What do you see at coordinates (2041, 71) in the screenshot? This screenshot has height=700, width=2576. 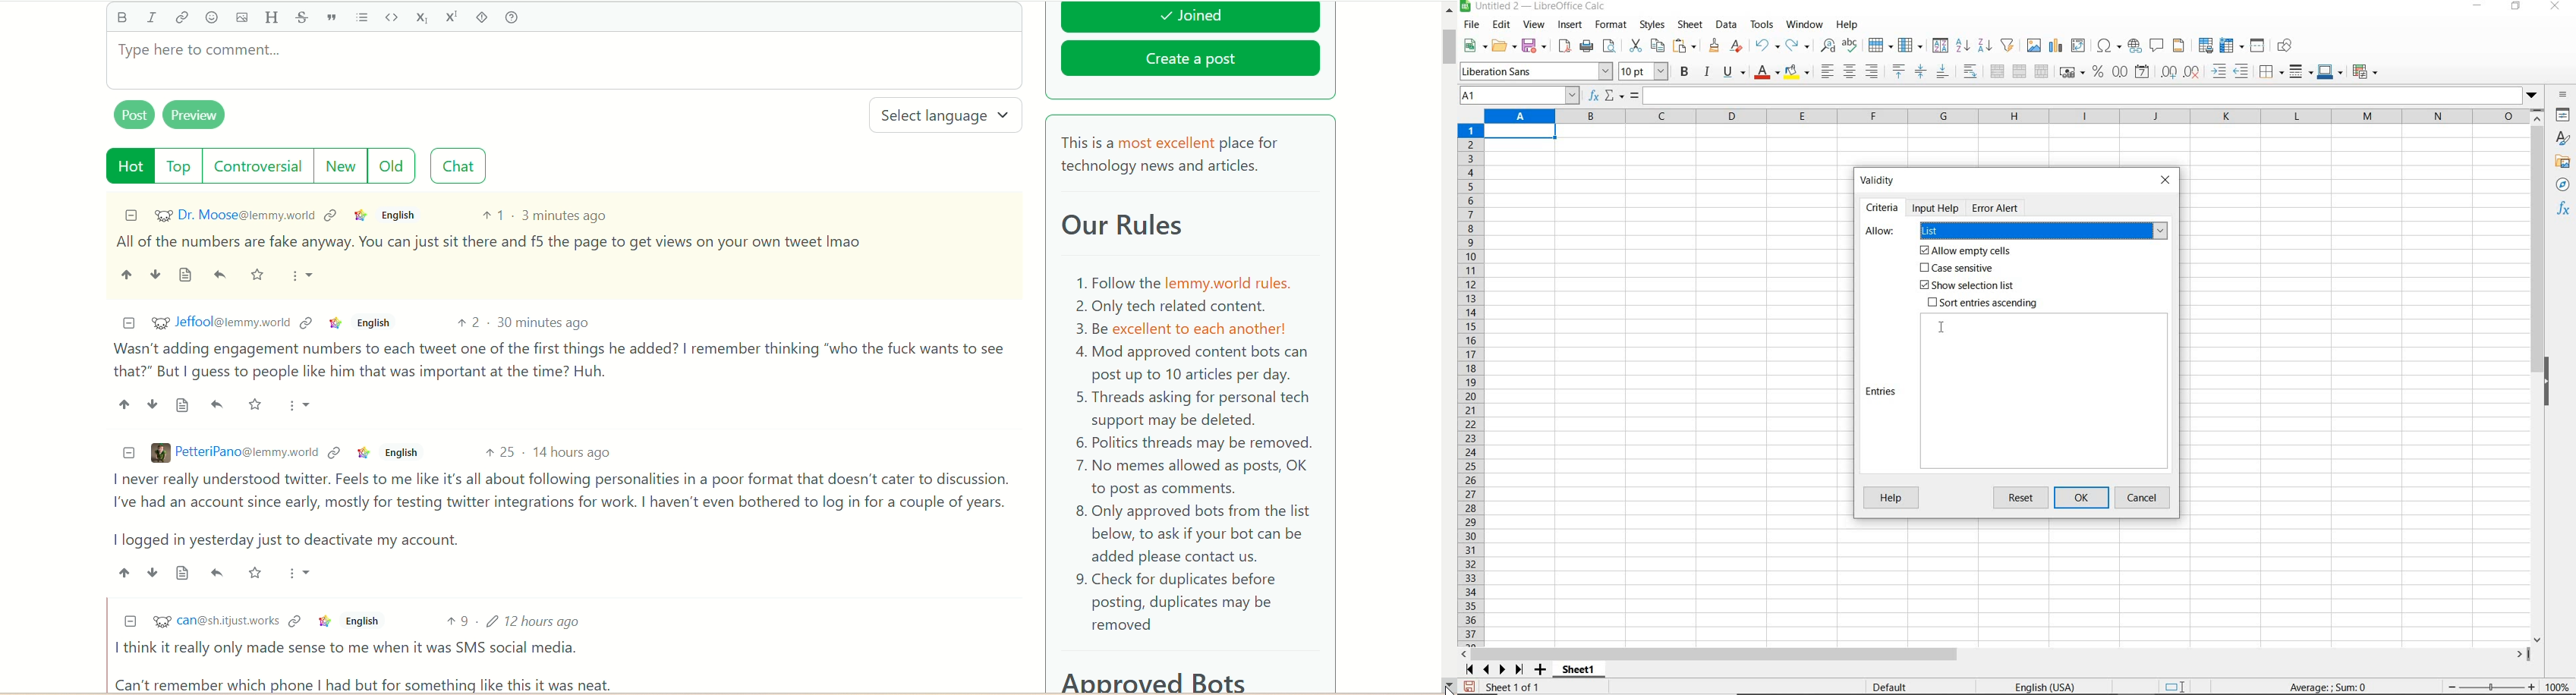 I see `unmerge cells` at bounding box center [2041, 71].